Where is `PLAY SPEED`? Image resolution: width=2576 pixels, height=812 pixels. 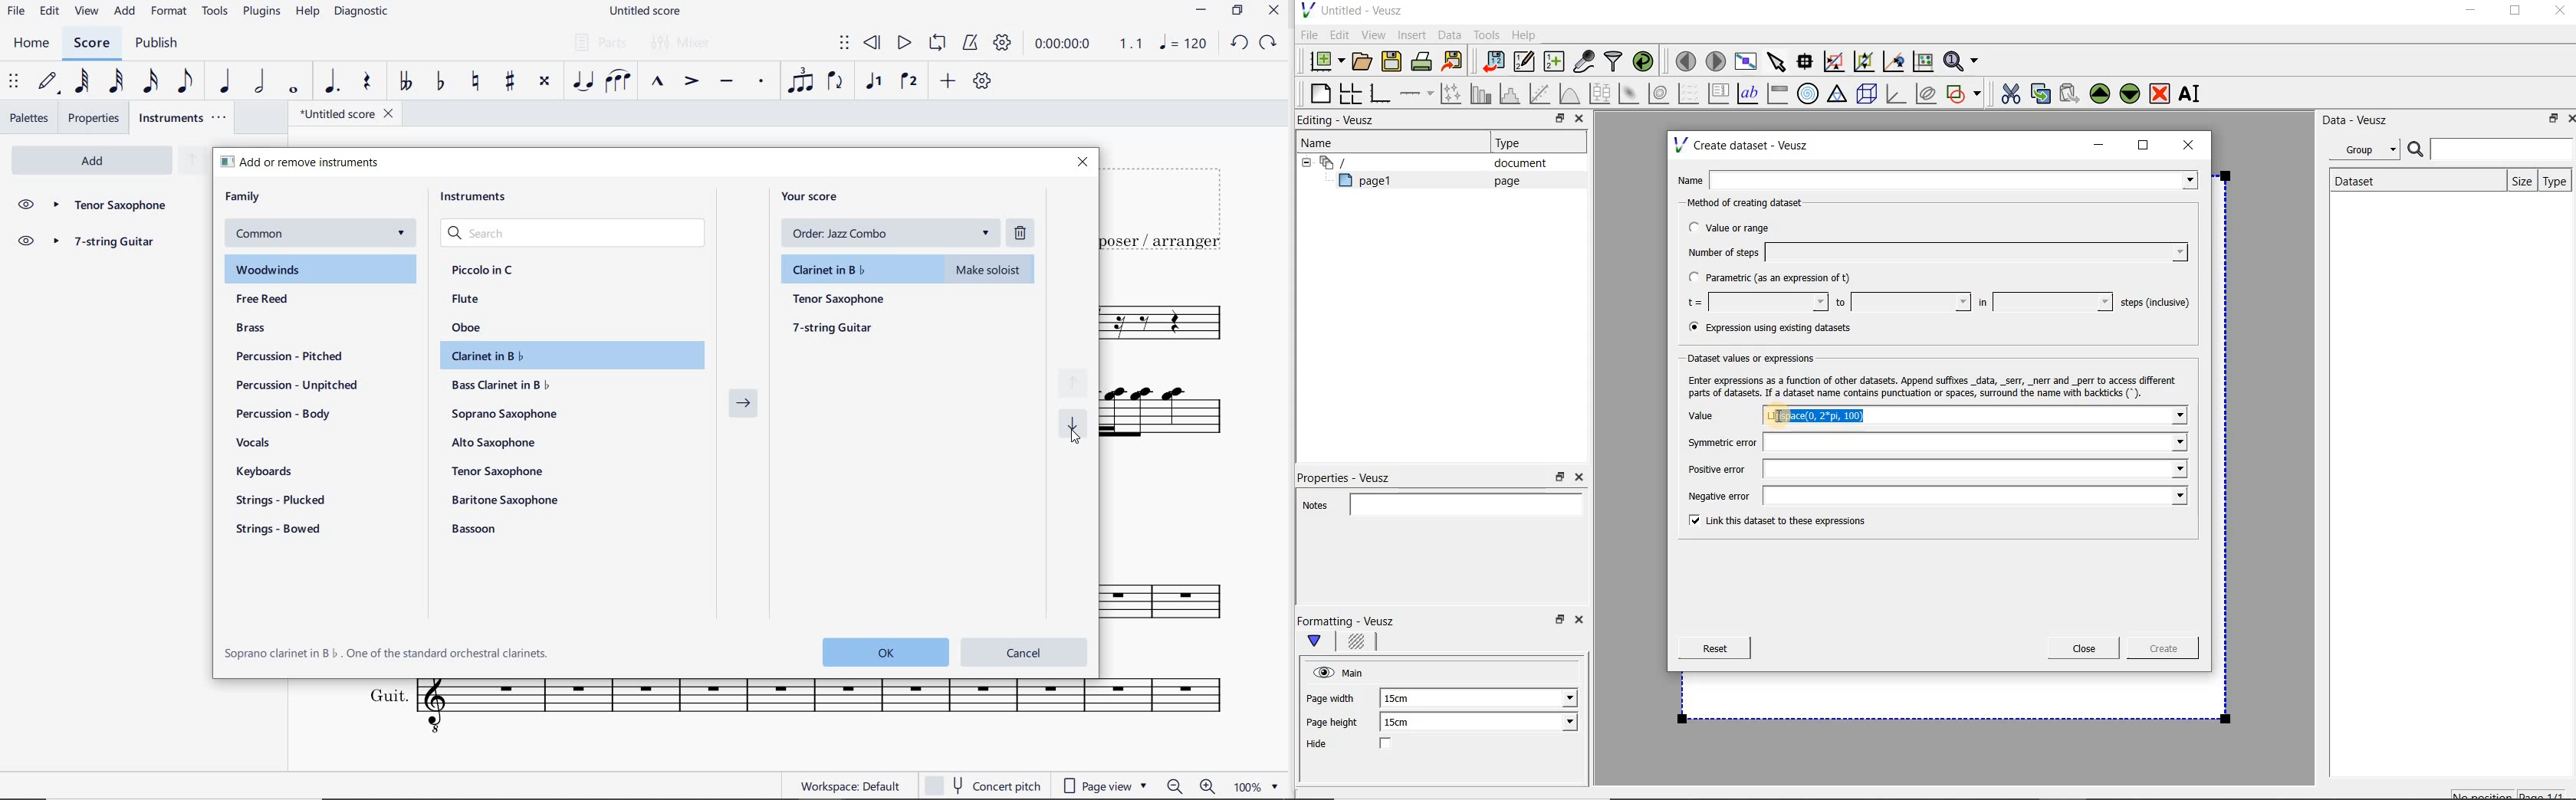
PLAY SPEED is located at coordinates (1086, 46).